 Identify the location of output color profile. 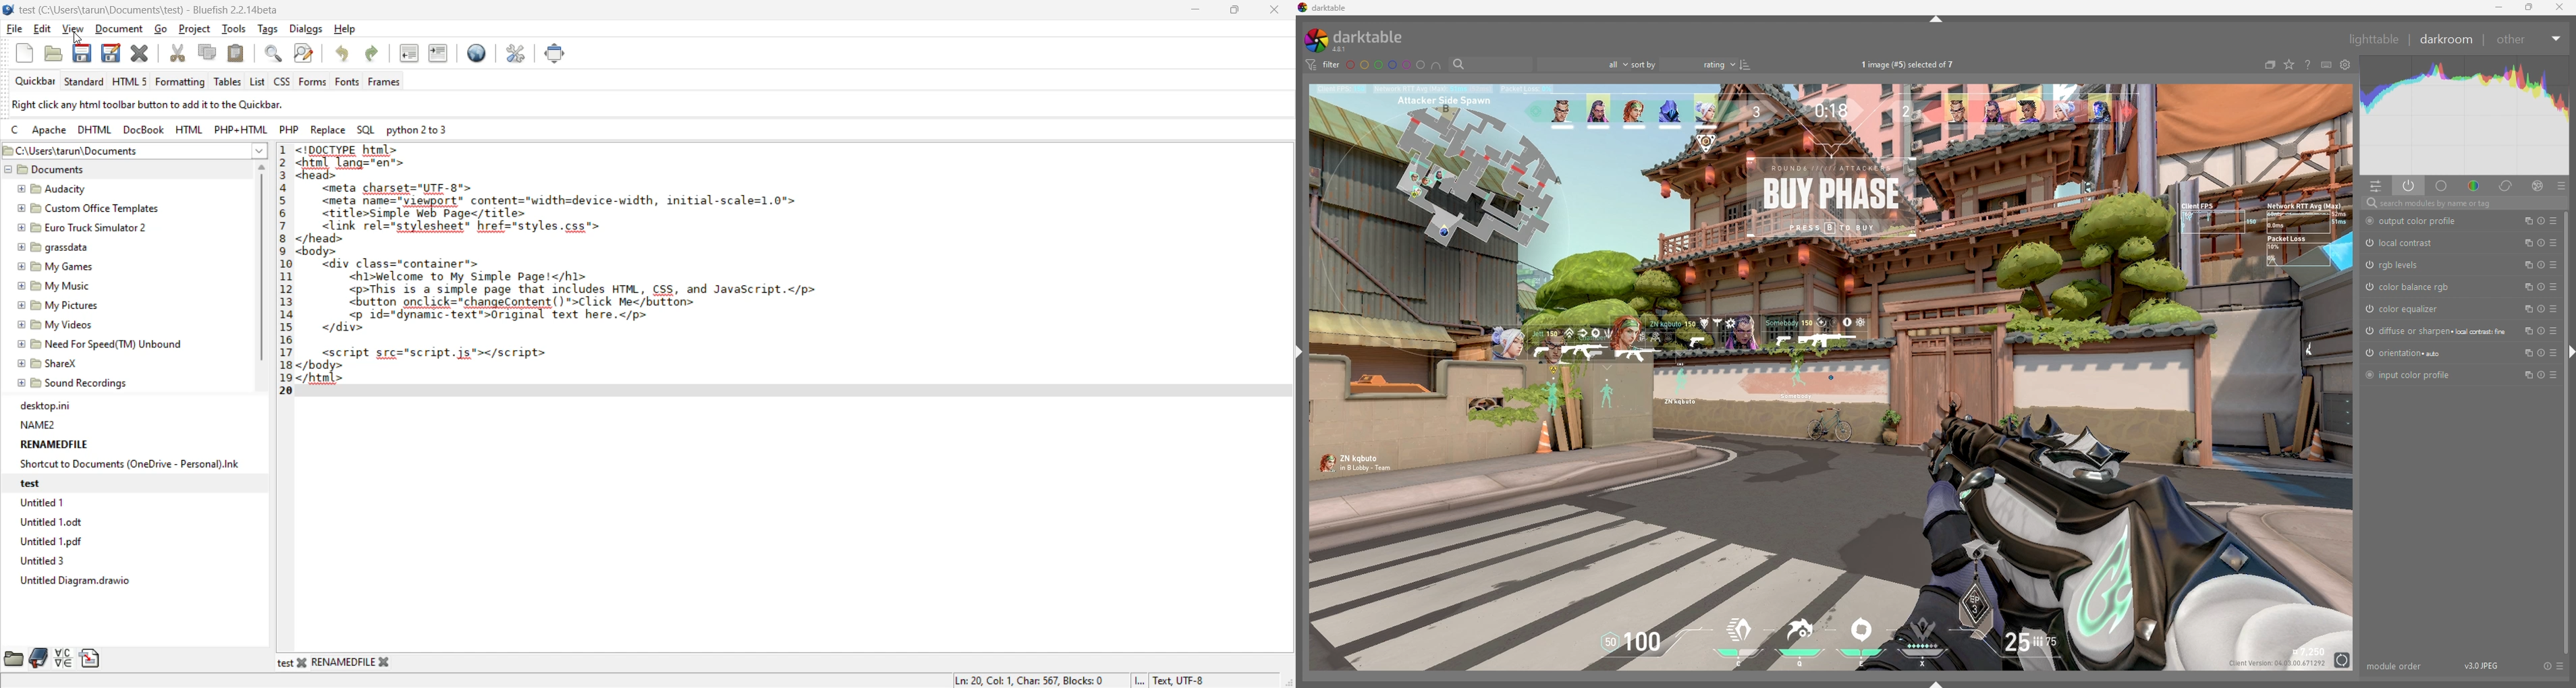
(2416, 221).